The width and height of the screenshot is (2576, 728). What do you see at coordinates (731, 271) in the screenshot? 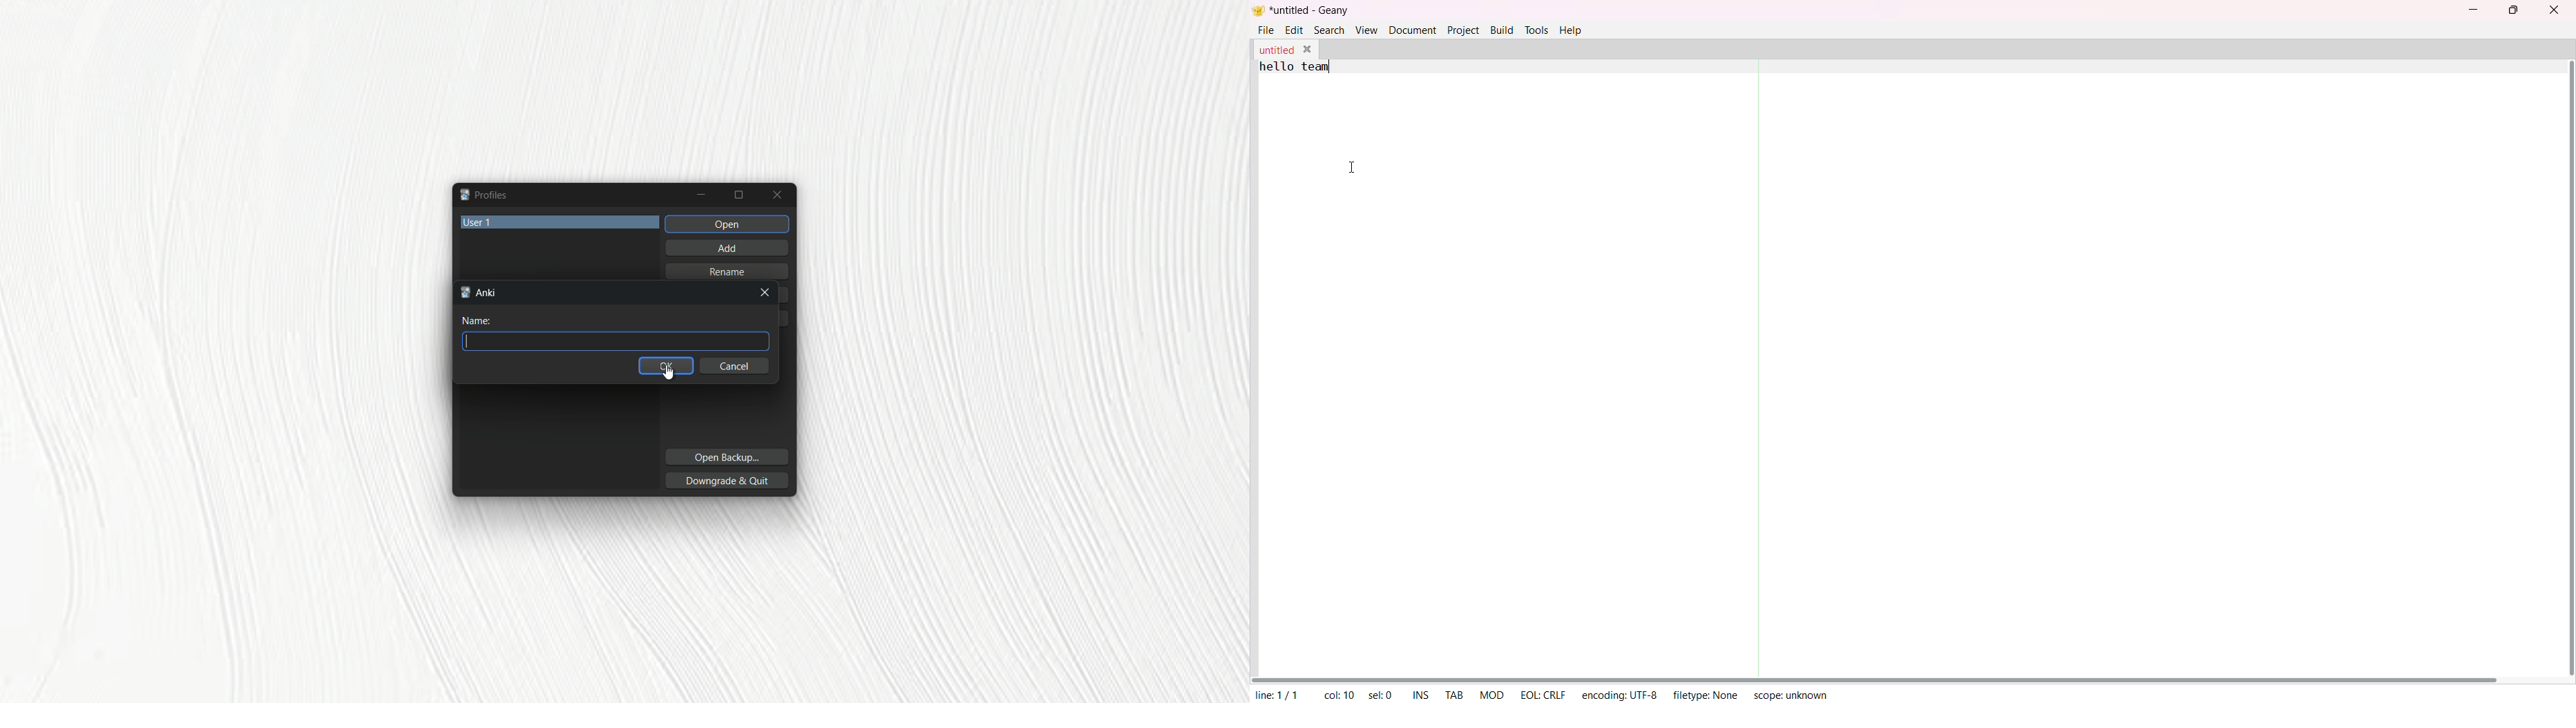
I see `Rename` at bounding box center [731, 271].